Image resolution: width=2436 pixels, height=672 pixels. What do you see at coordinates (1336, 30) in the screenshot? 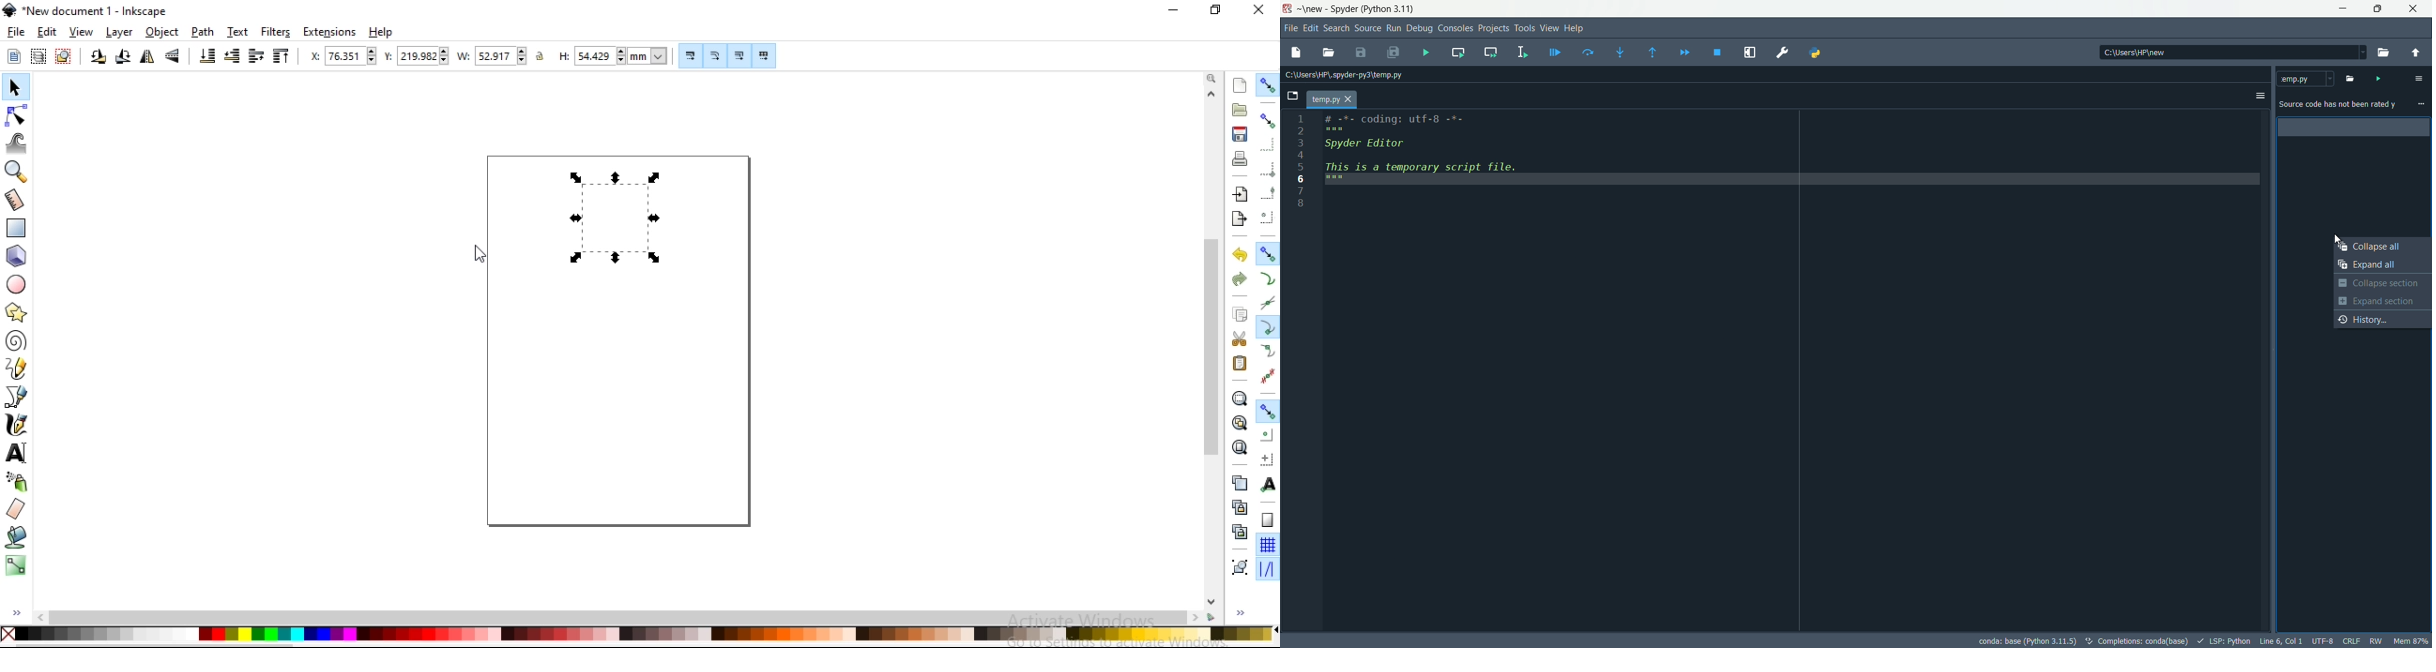
I see `search menu` at bounding box center [1336, 30].